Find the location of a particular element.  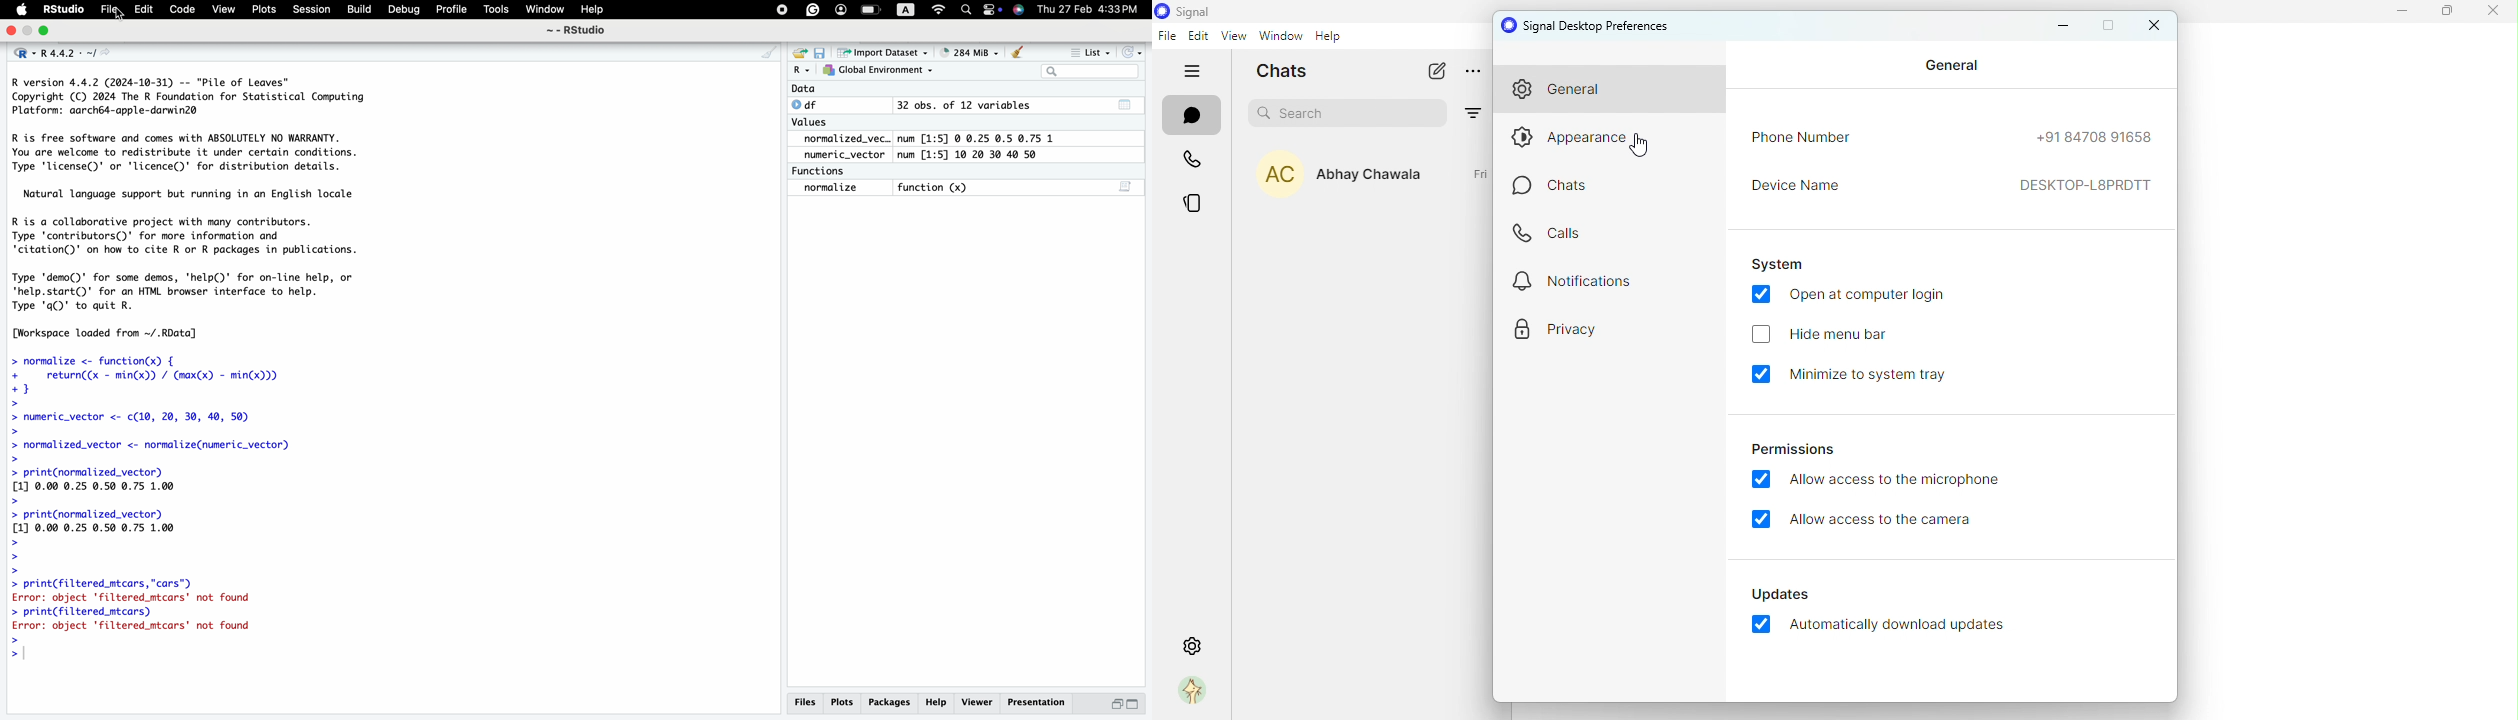

Window is located at coordinates (544, 10).